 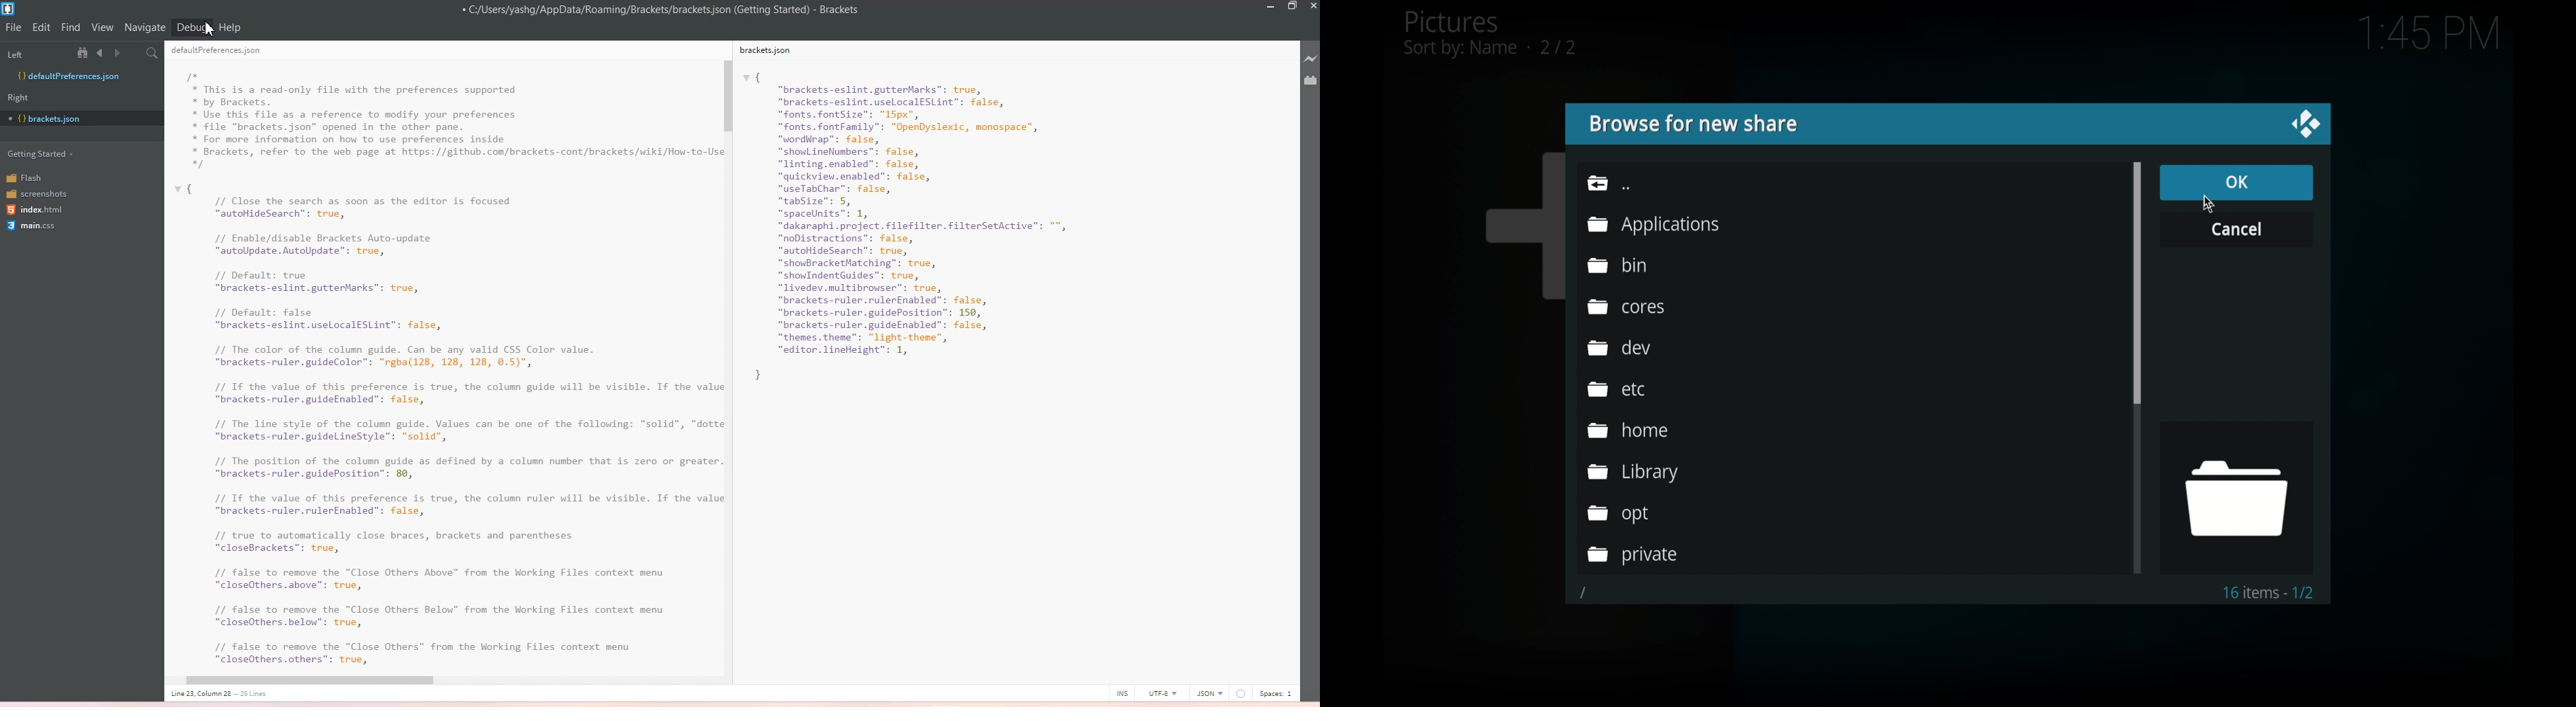 I want to click on INS, so click(x=1122, y=693).